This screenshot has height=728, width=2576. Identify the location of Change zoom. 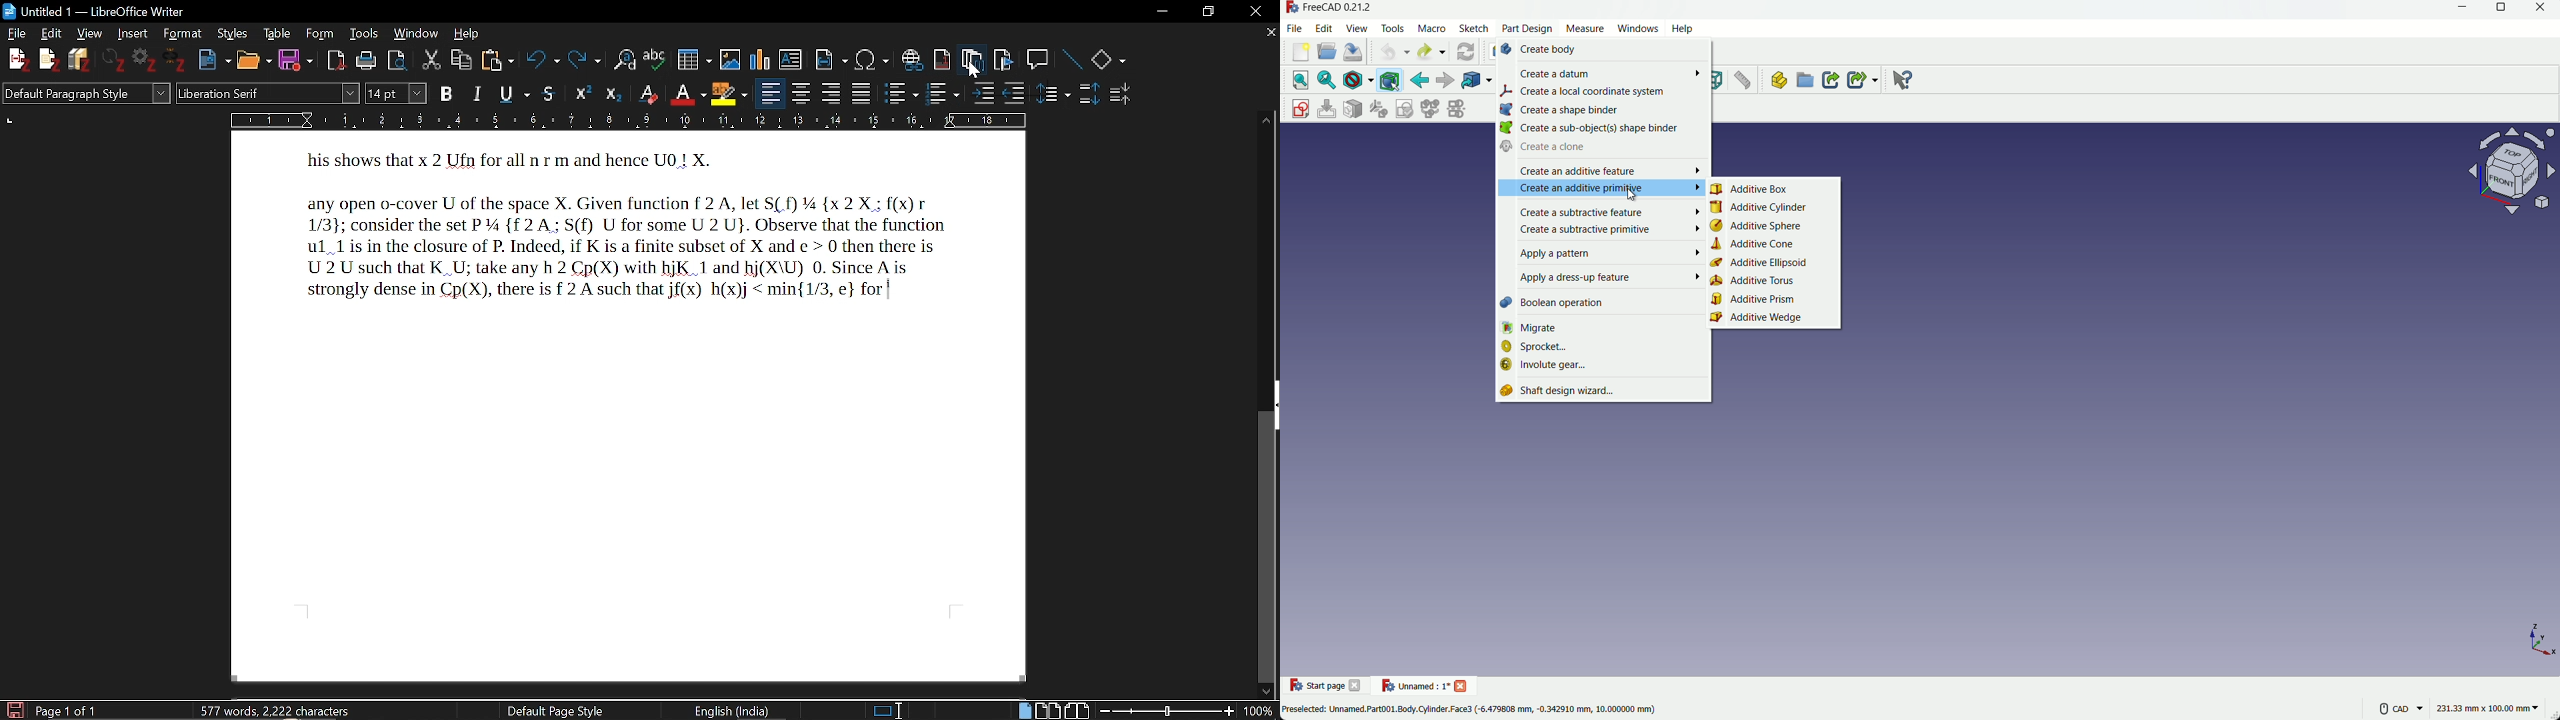
(1167, 711).